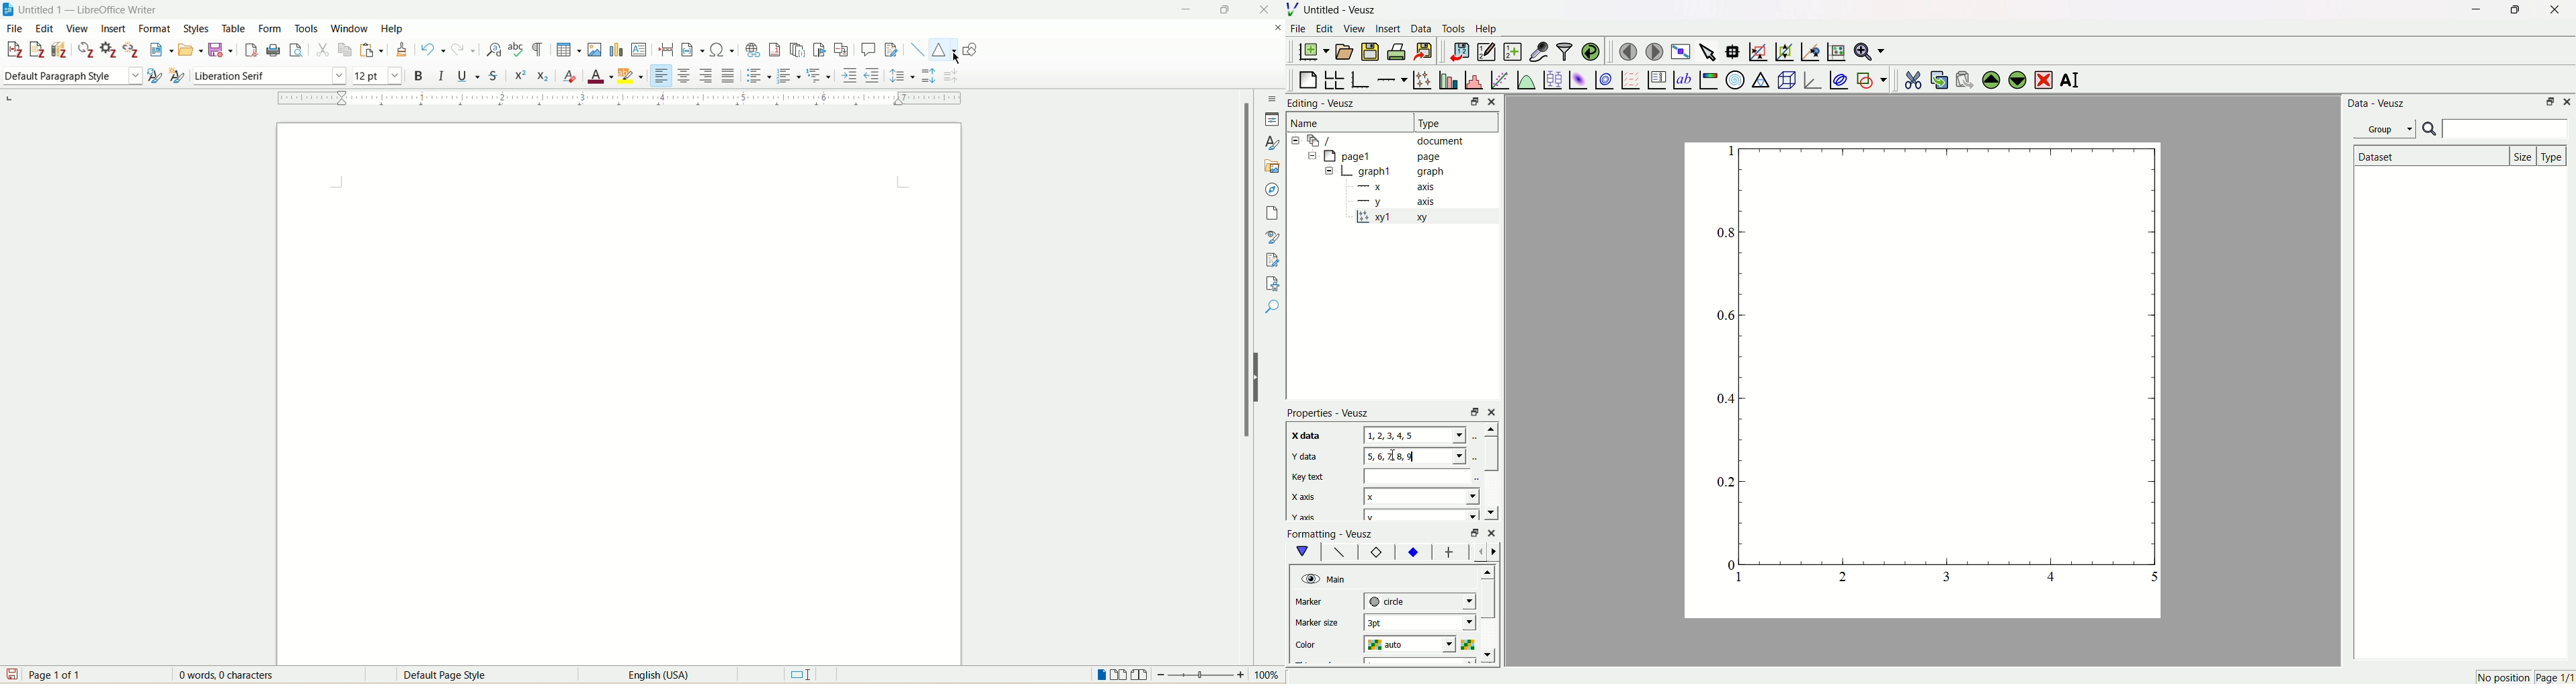 The image size is (2576, 700). What do you see at coordinates (1330, 171) in the screenshot?
I see `expand` at bounding box center [1330, 171].